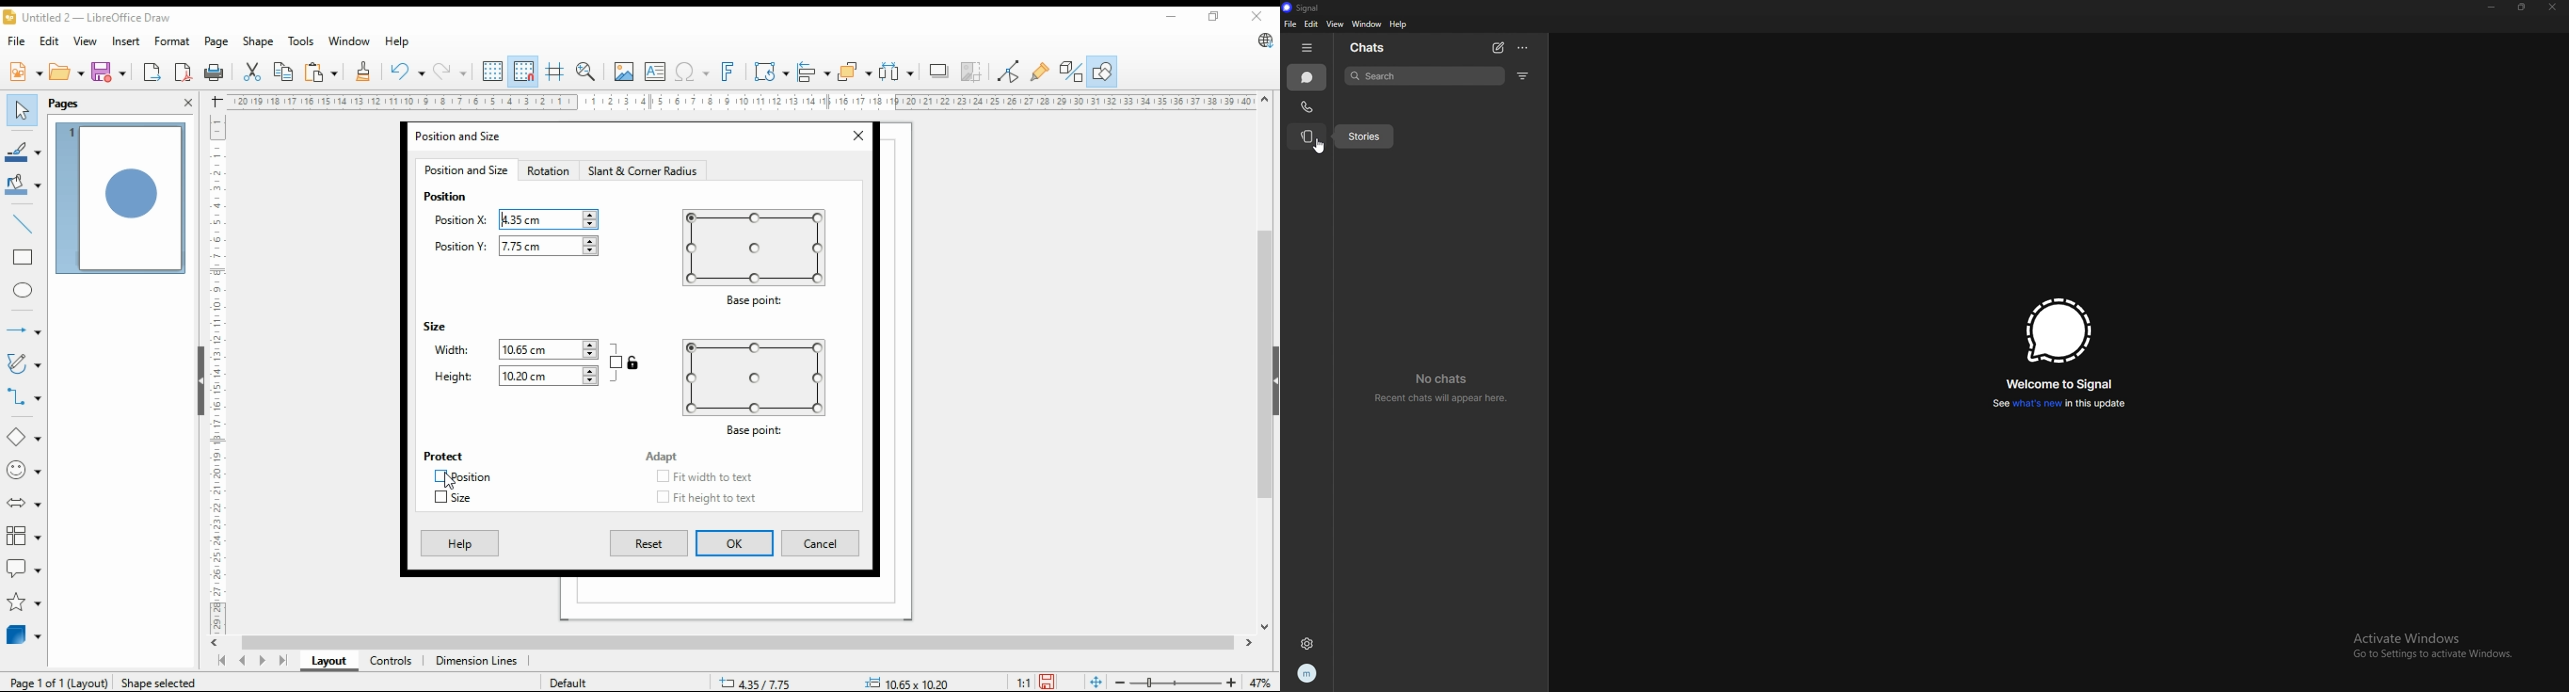 The height and width of the screenshot is (700, 2576). What do you see at coordinates (1173, 18) in the screenshot?
I see `minimize` at bounding box center [1173, 18].